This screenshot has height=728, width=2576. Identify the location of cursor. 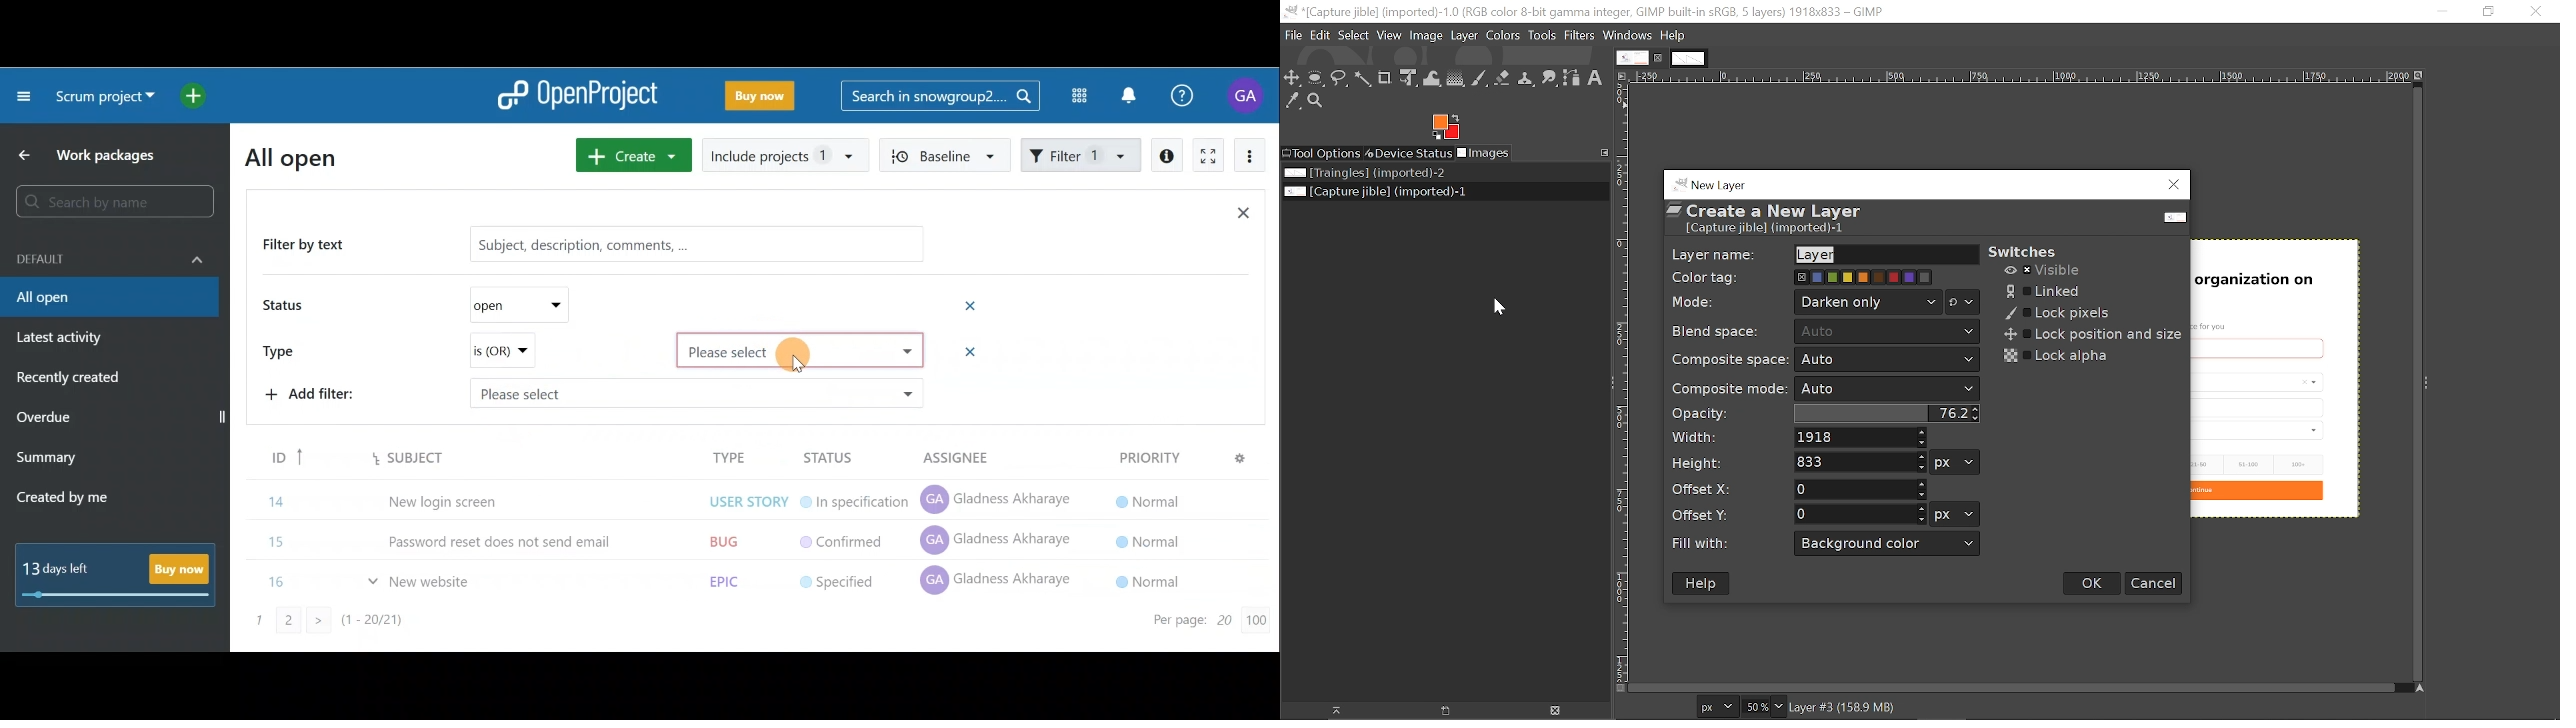
(1505, 300).